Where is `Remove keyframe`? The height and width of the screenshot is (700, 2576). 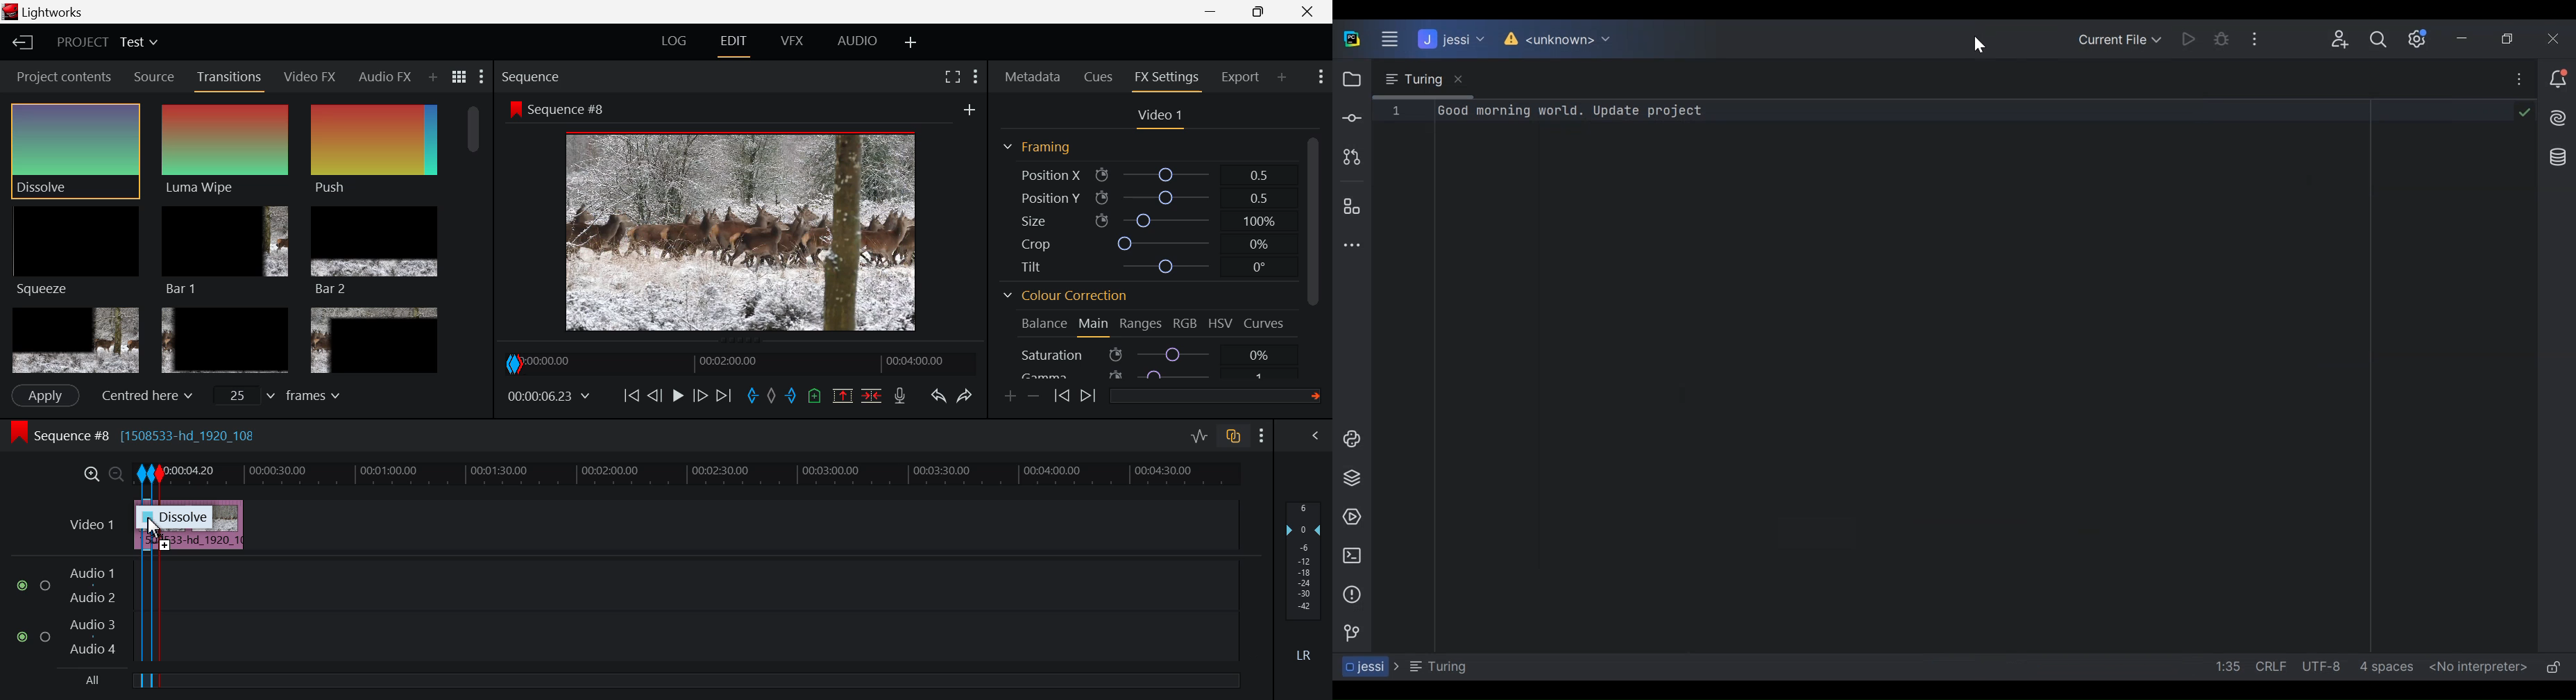 Remove keyframe is located at coordinates (1034, 397).